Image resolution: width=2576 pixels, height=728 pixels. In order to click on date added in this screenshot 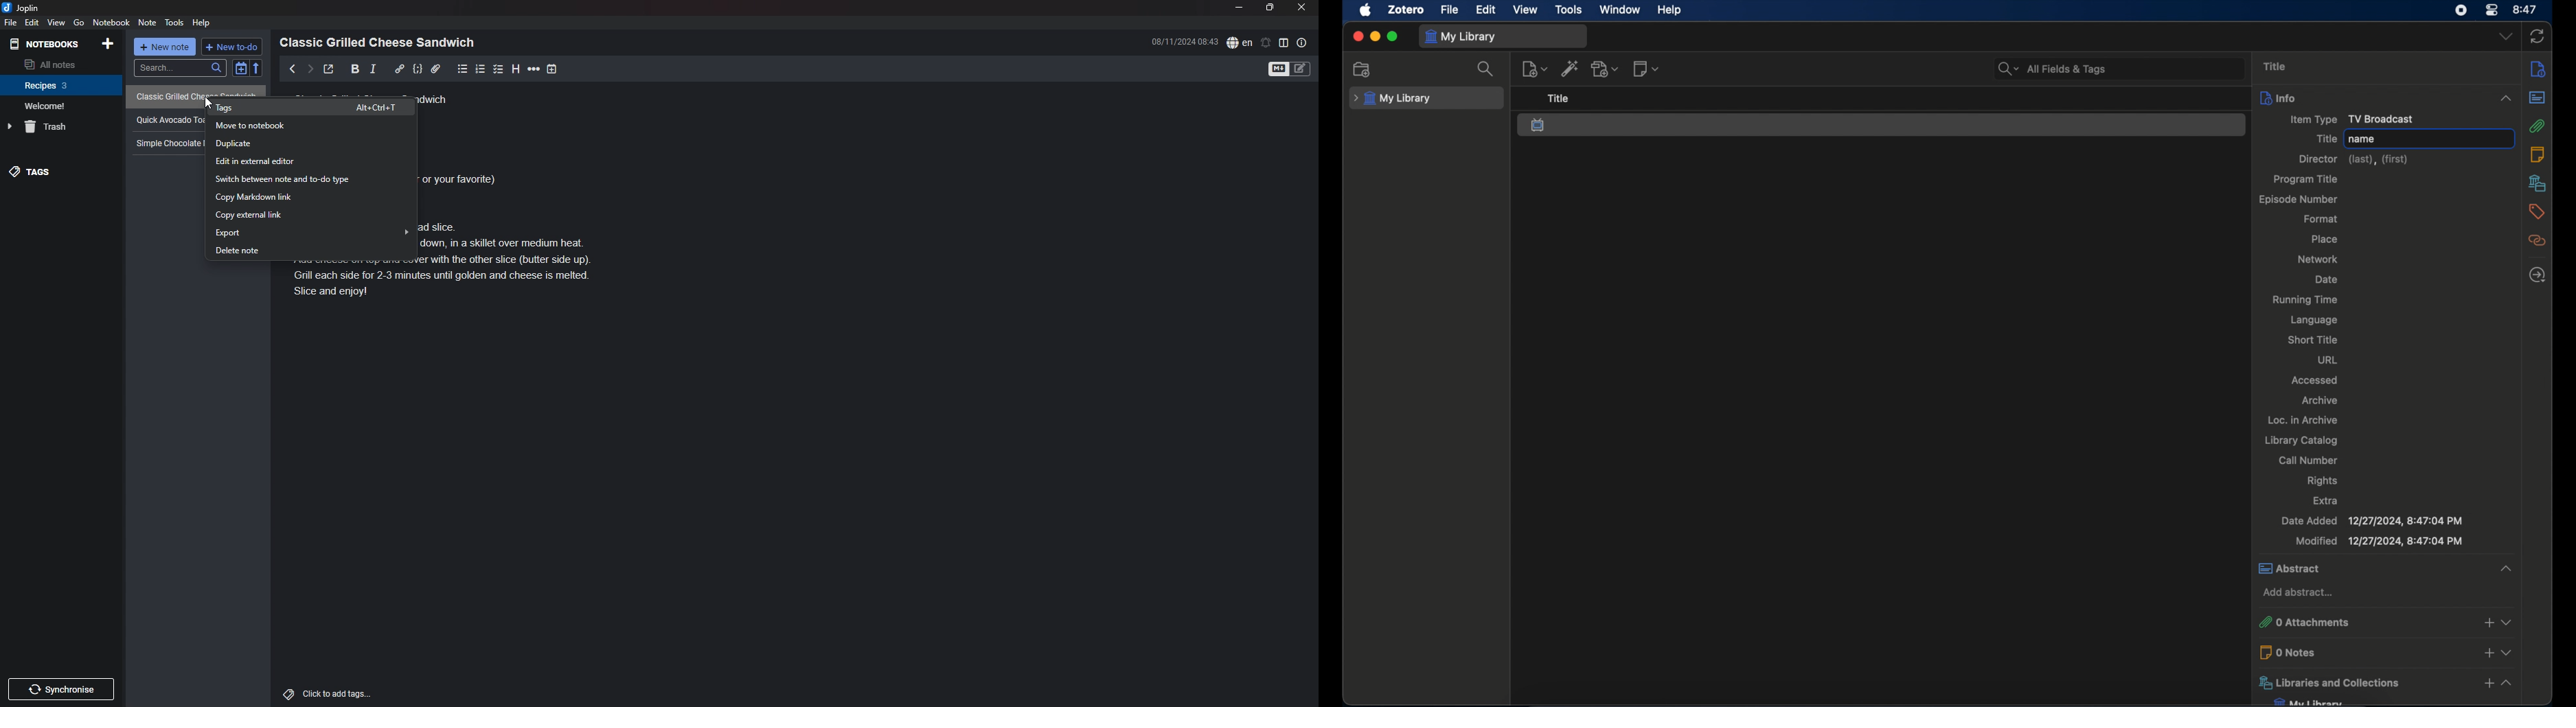, I will do `click(2371, 520)`.